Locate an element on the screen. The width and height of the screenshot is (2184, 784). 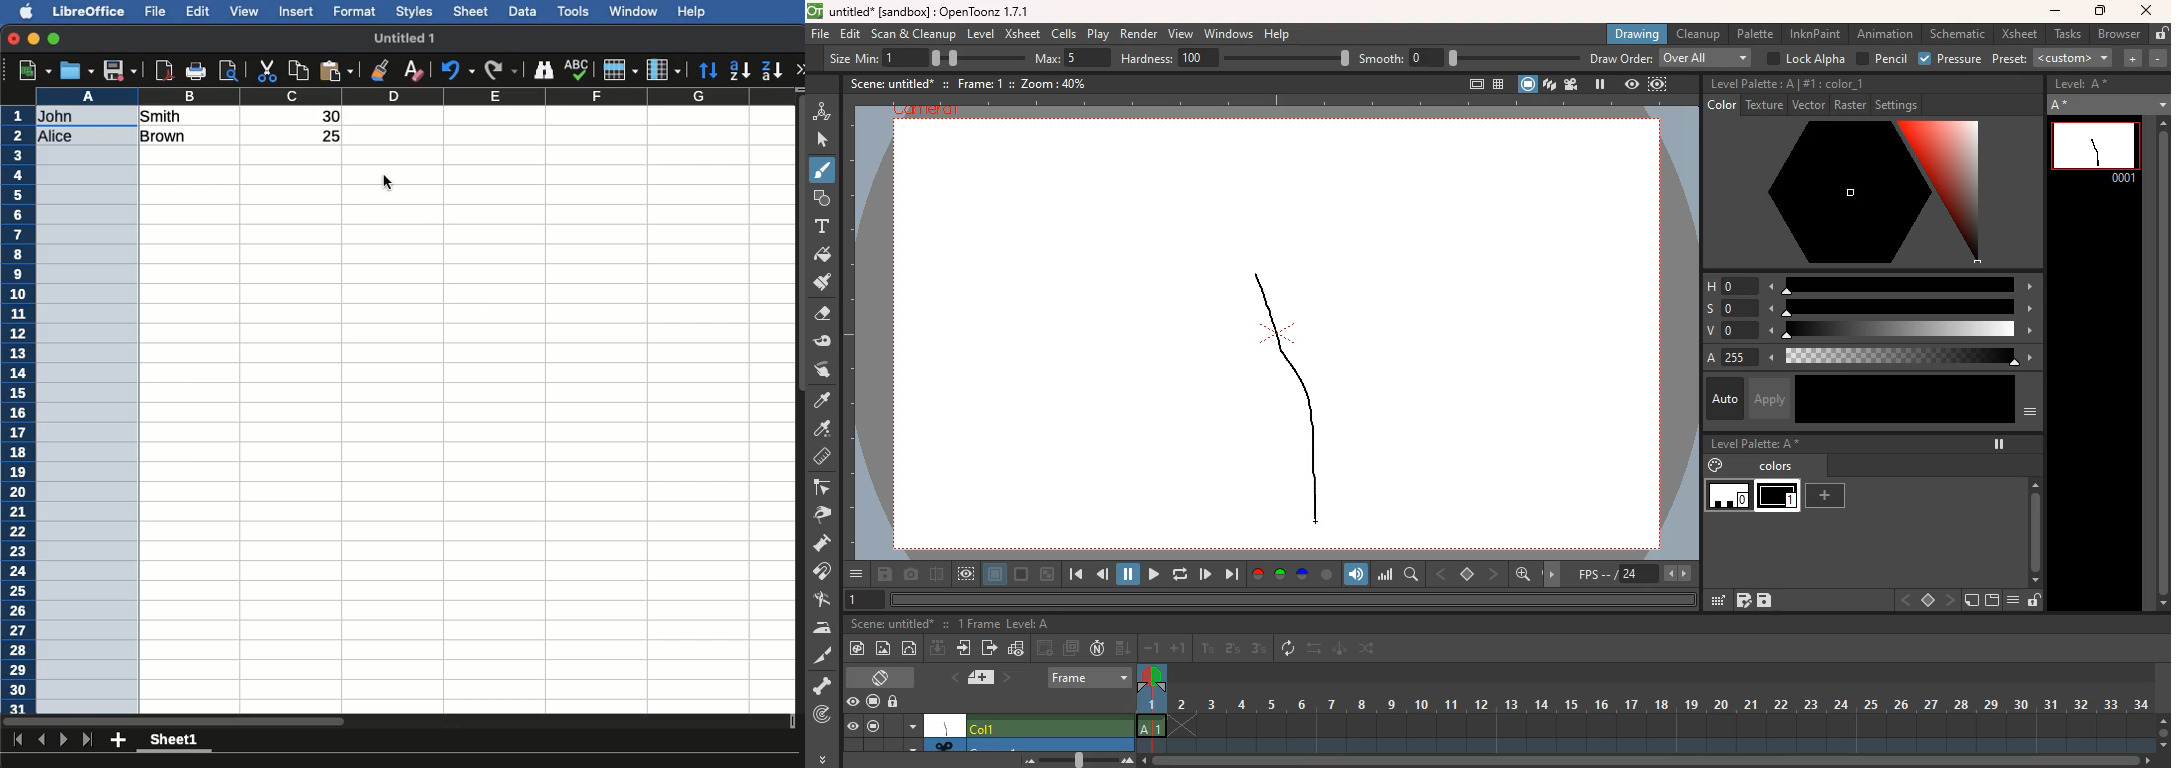
Redo is located at coordinates (505, 67).